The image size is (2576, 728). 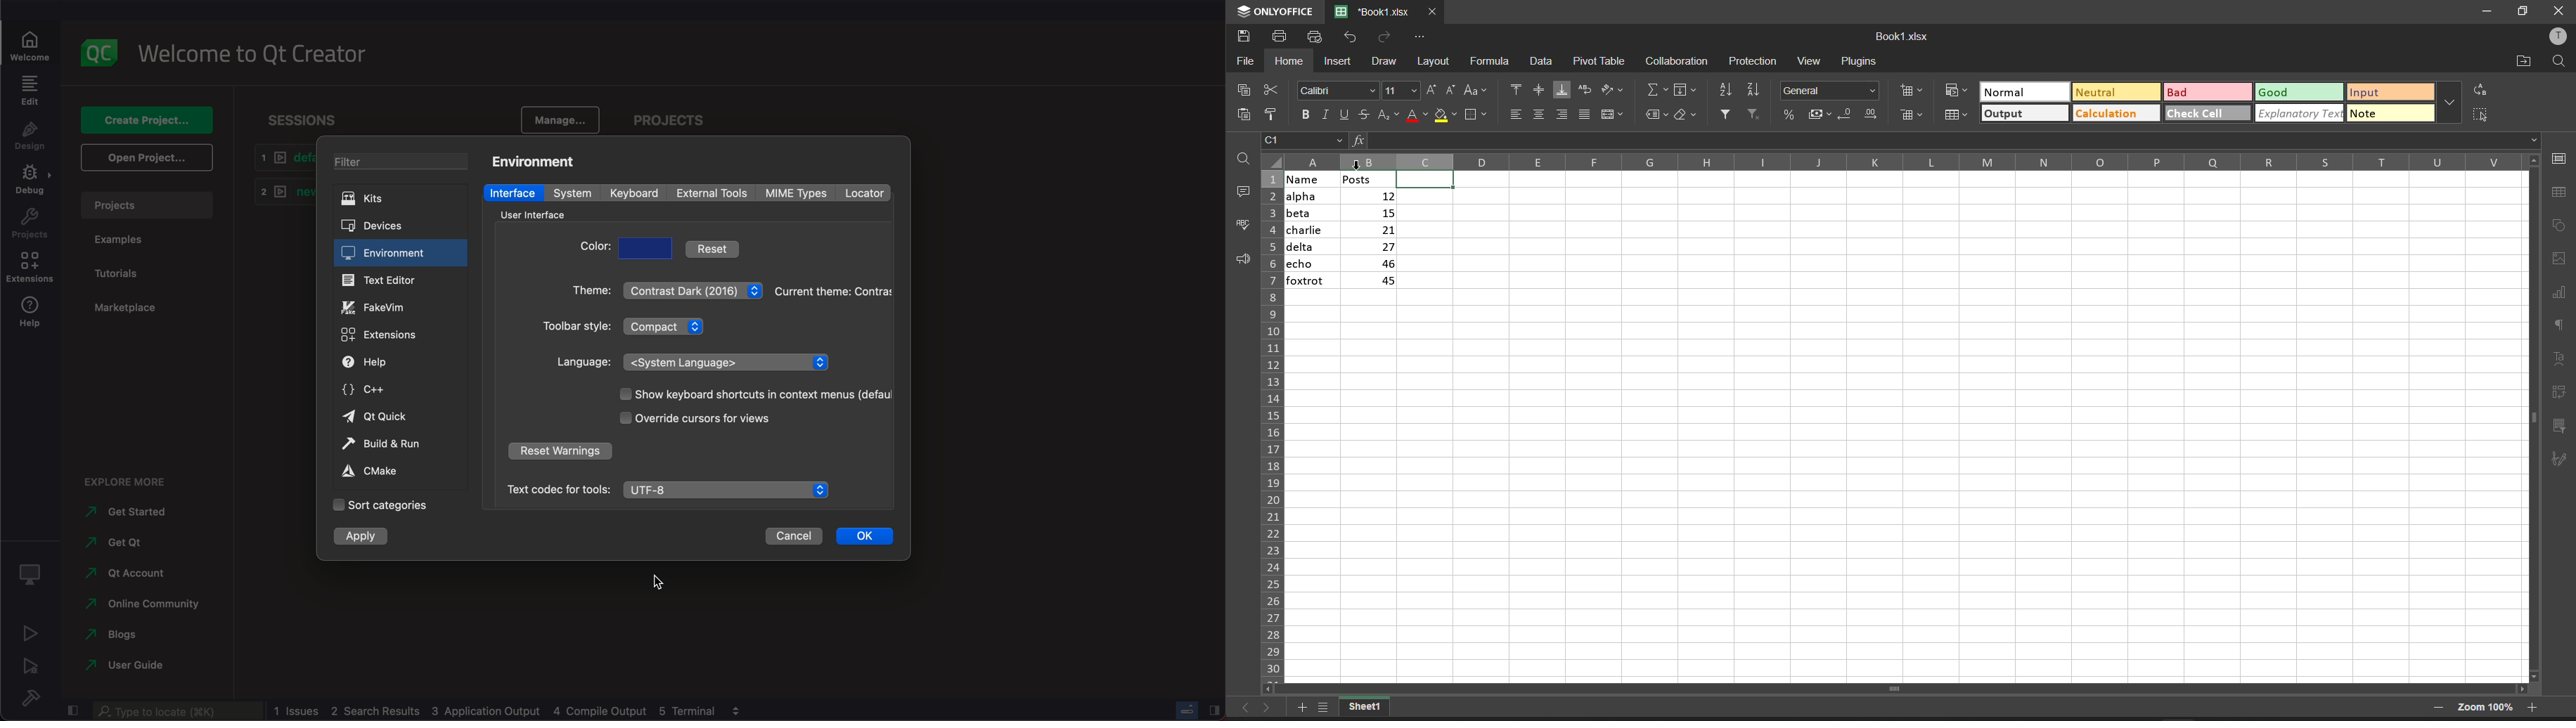 What do you see at coordinates (2482, 113) in the screenshot?
I see `select all` at bounding box center [2482, 113].